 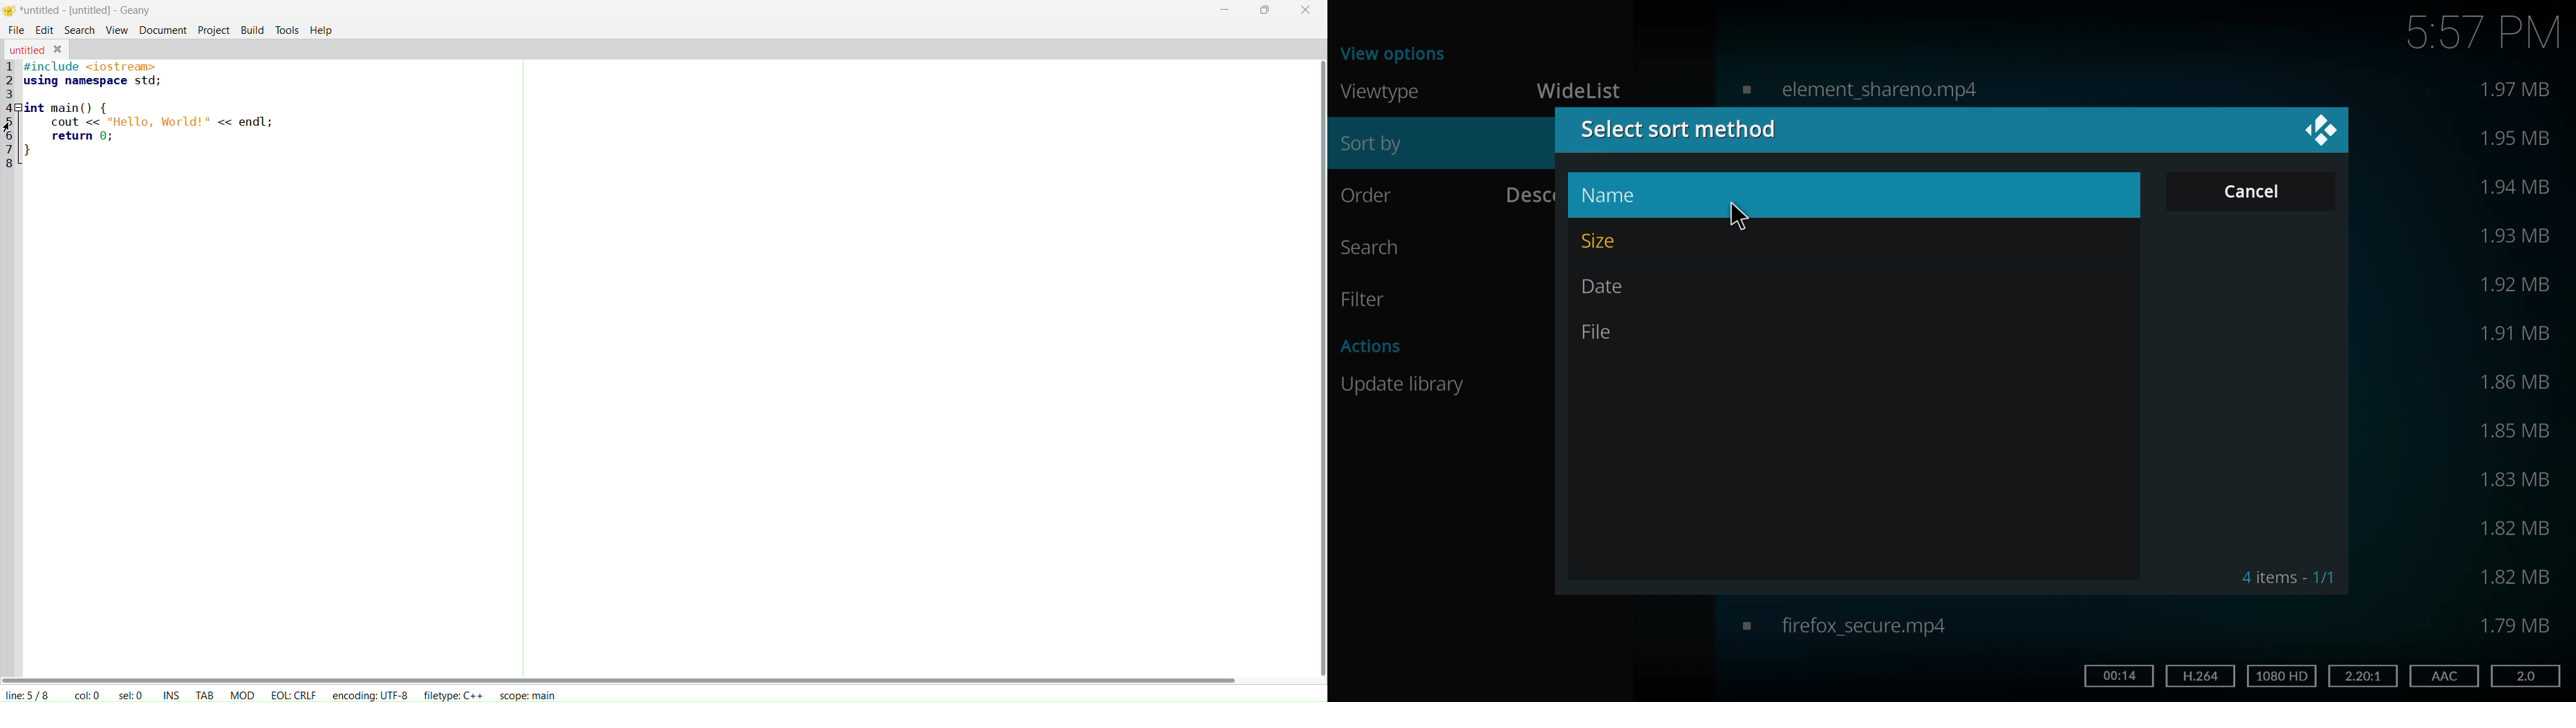 What do you see at coordinates (2283, 676) in the screenshot?
I see `hd` at bounding box center [2283, 676].